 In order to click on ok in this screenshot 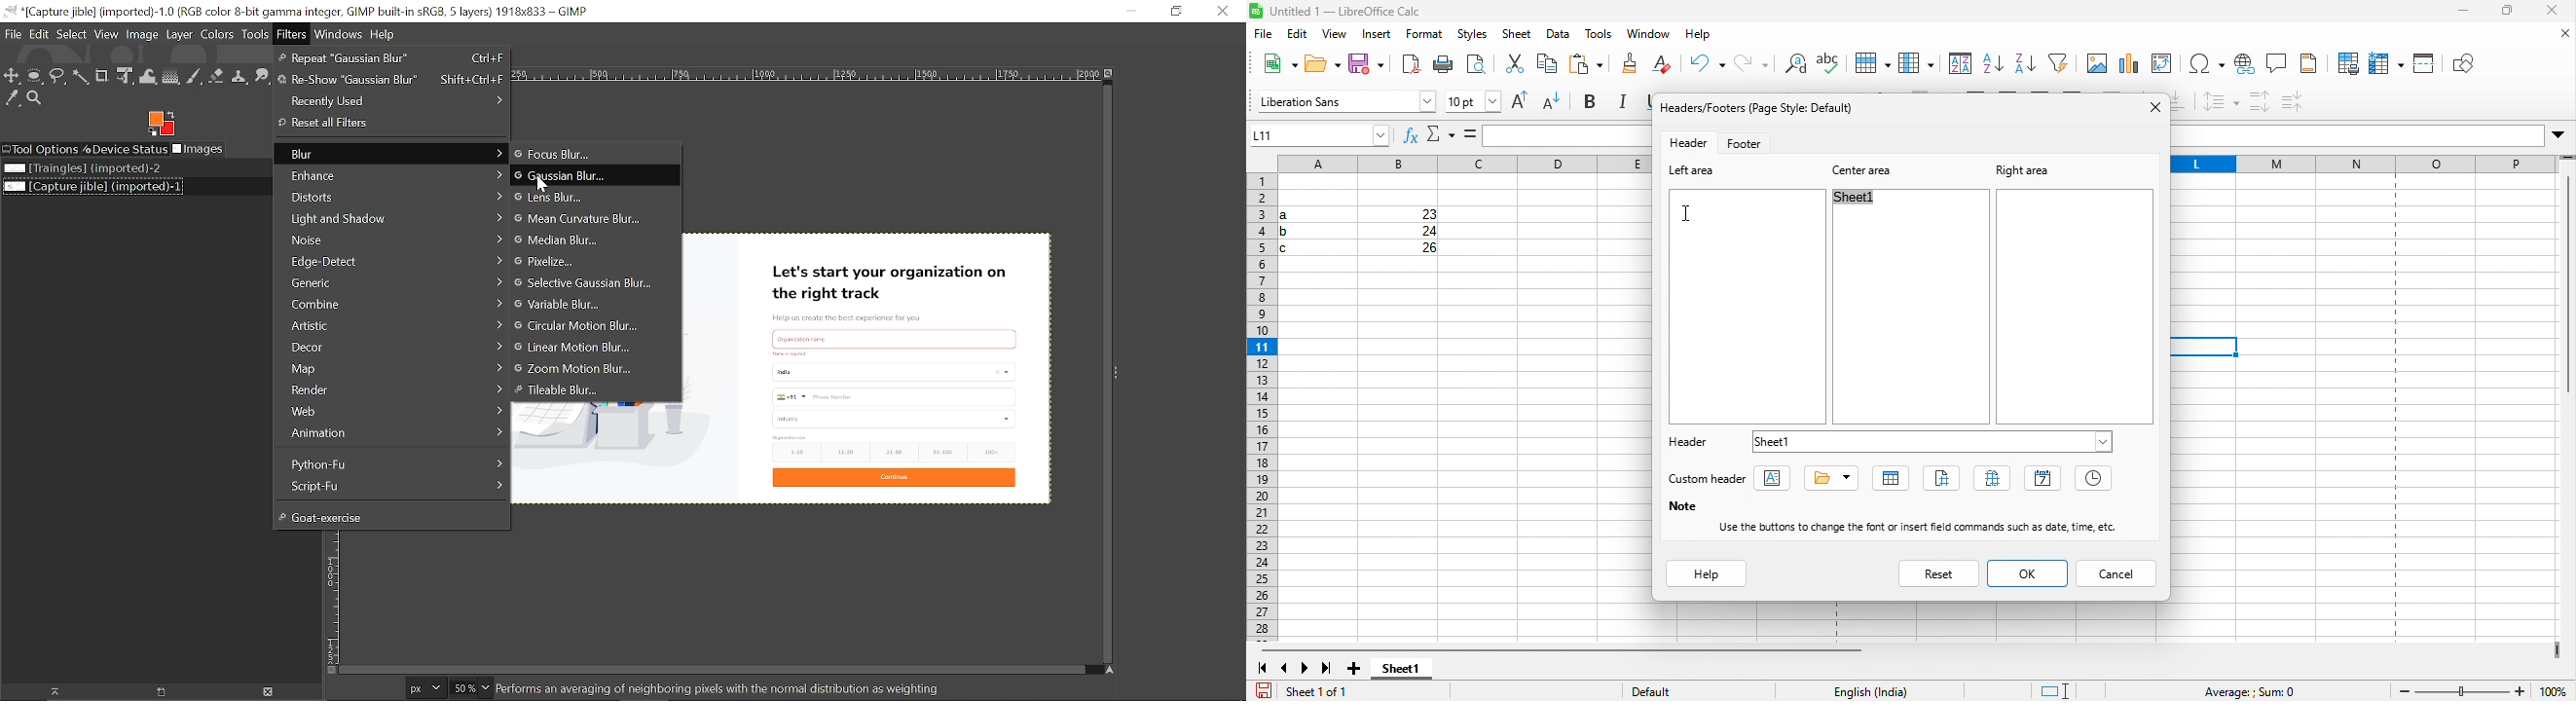, I will do `click(2025, 573)`.